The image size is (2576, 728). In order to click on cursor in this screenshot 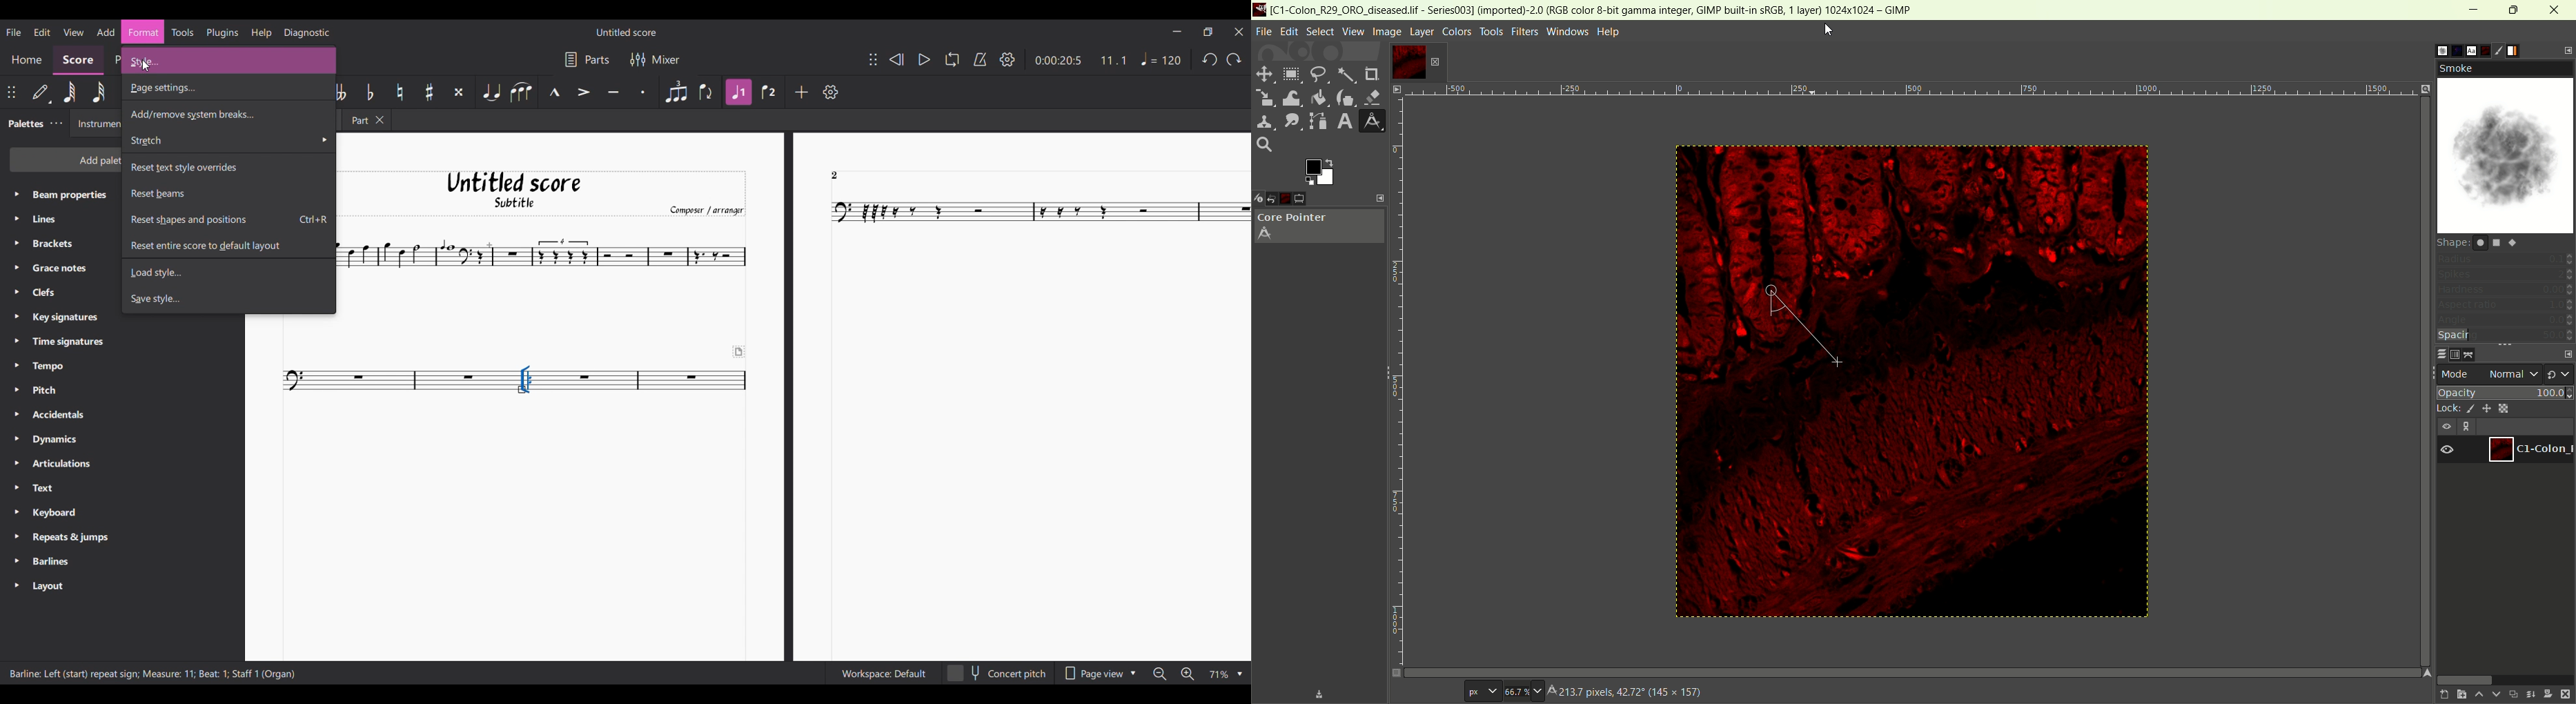, I will do `click(1834, 362)`.